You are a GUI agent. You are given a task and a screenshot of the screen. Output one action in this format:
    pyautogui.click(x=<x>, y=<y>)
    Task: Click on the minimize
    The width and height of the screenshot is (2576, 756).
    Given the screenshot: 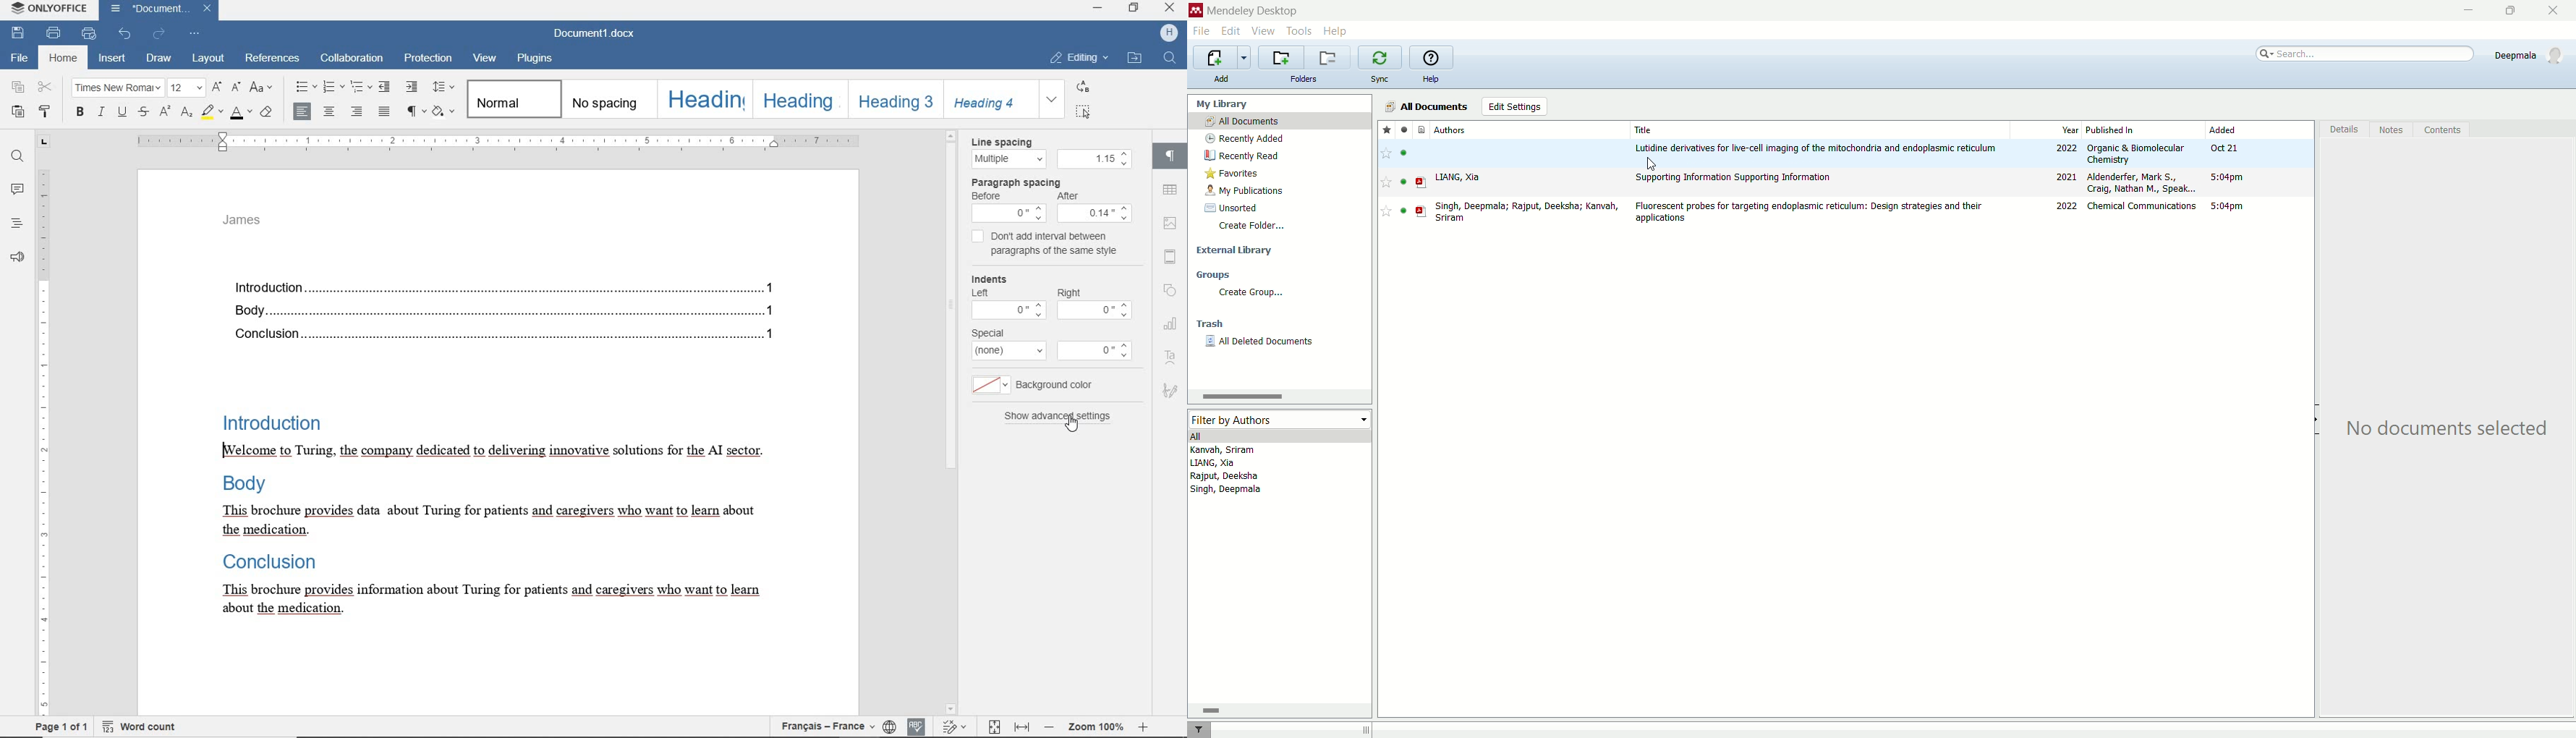 What is the action you would take?
    pyautogui.click(x=1097, y=8)
    